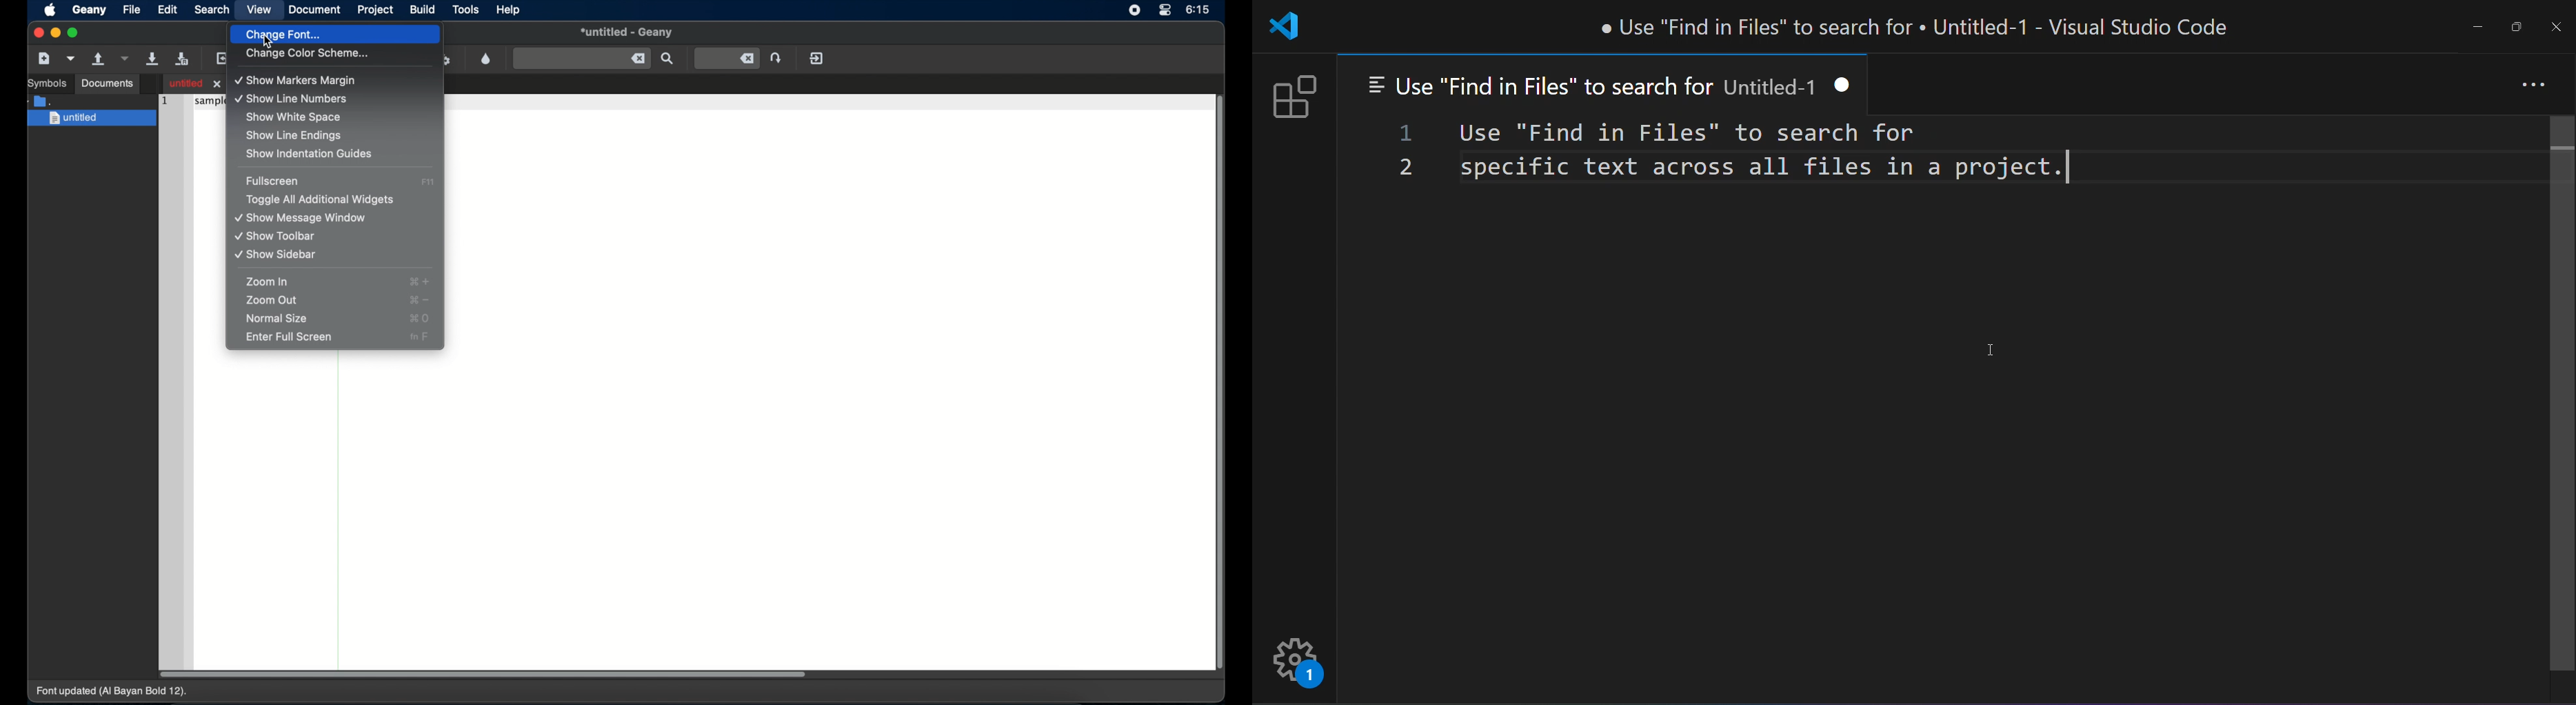 The width and height of the screenshot is (2576, 728). What do you see at coordinates (728, 59) in the screenshot?
I see `jump to entered line number` at bounding box center [728, 59].